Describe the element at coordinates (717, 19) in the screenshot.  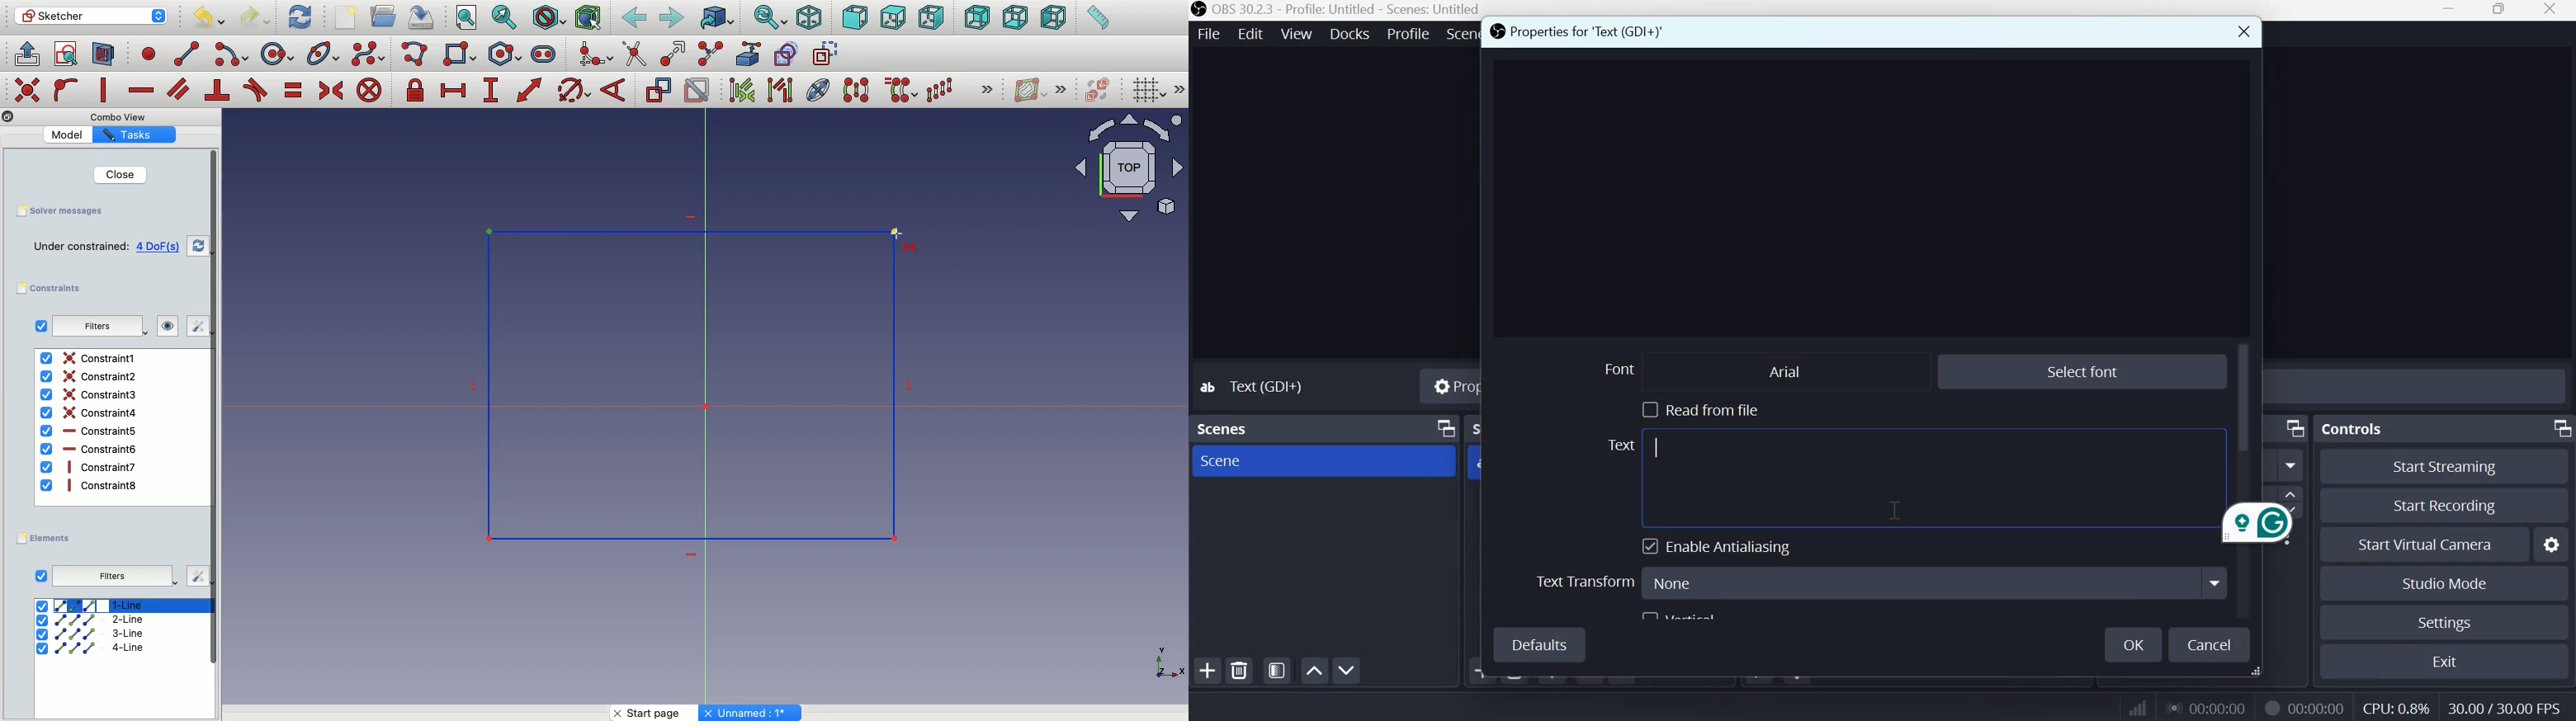
I see `Go to linked object` at that location.